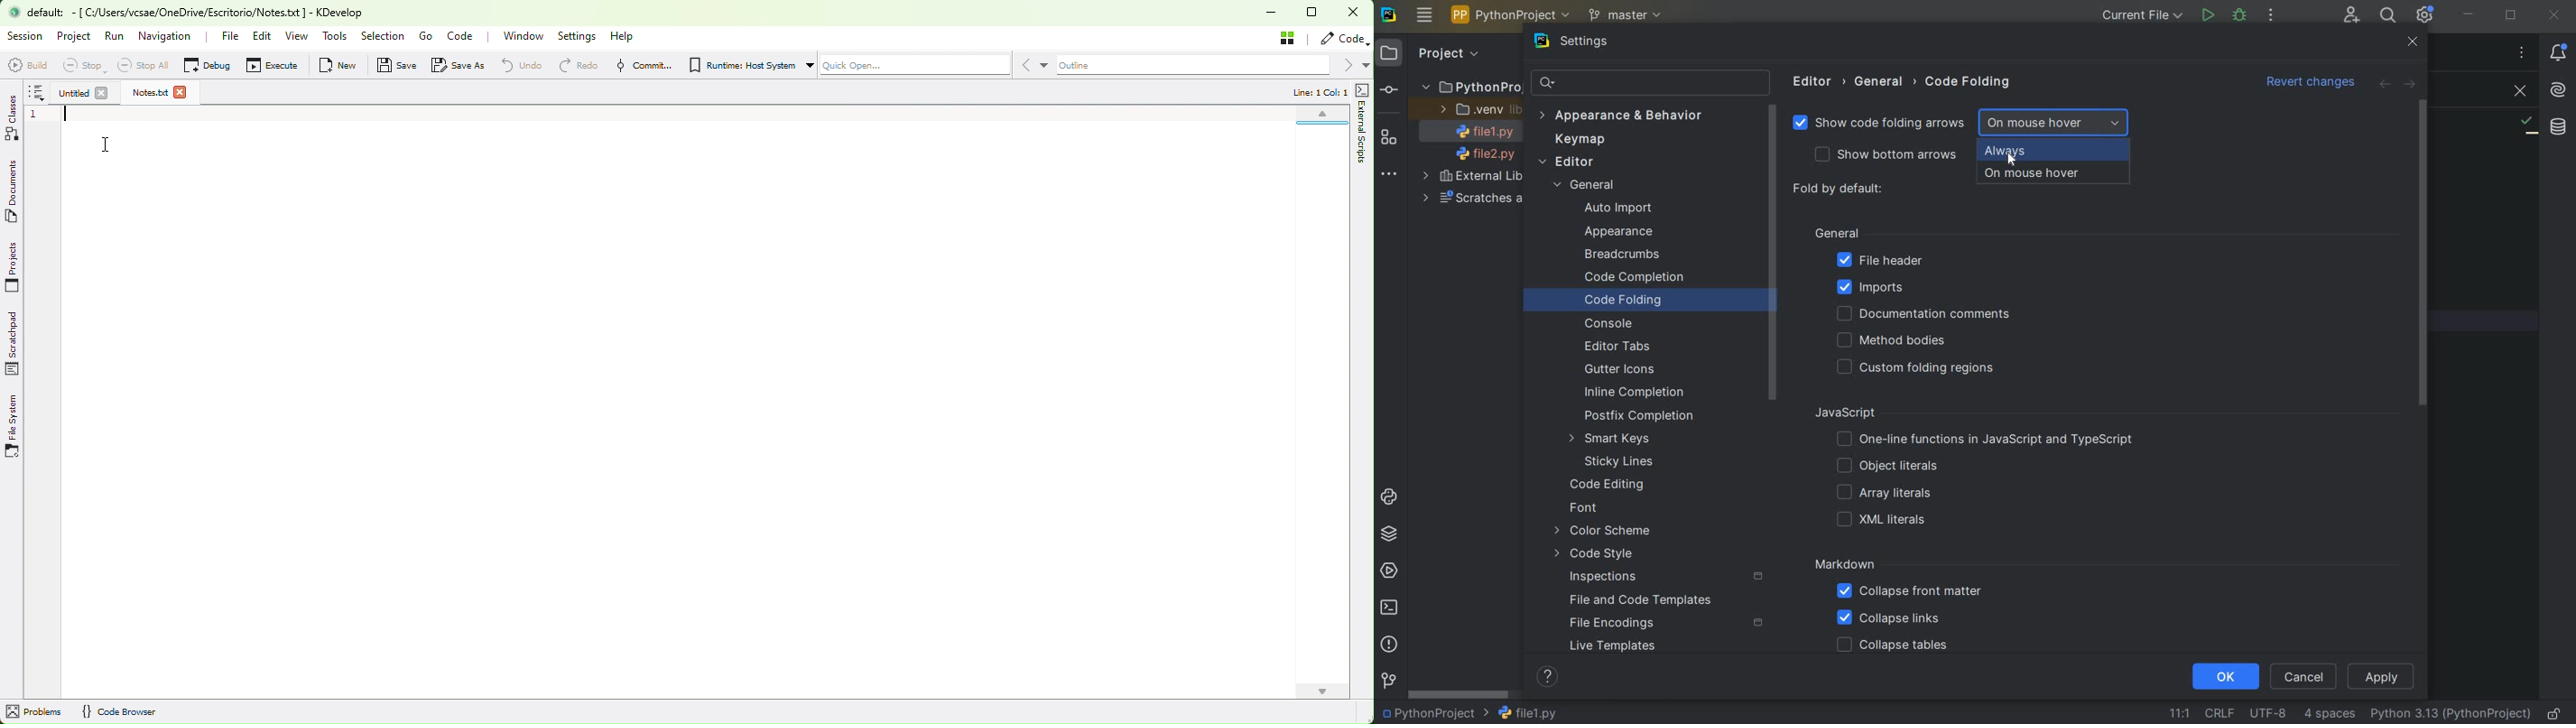 The height and width of the screenshot is (728, 2576). I want to click on COMMIT, so click(1388, 90).